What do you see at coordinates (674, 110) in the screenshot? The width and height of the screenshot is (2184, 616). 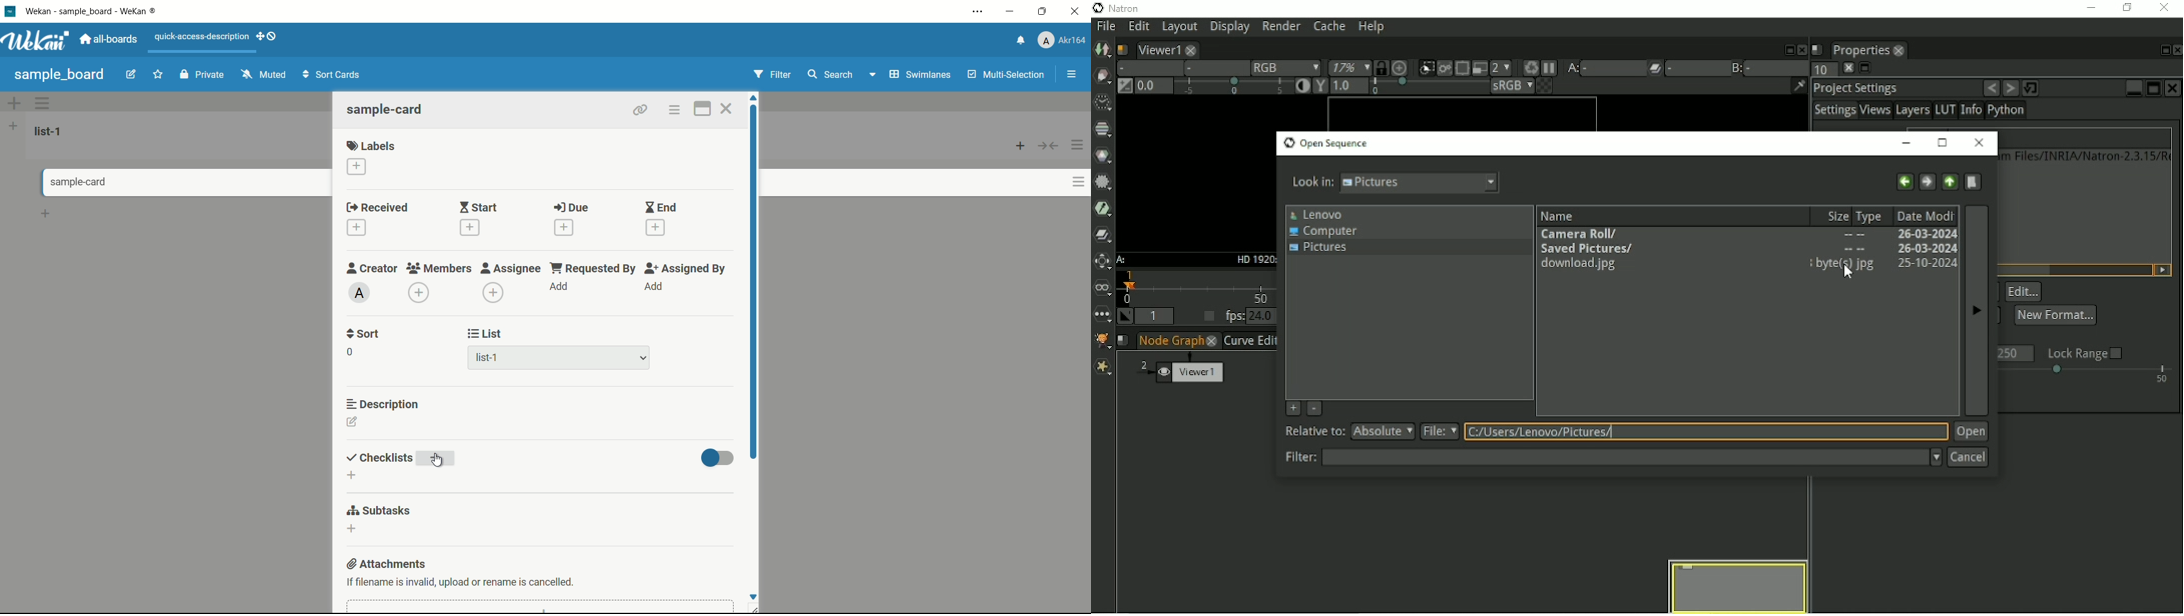 I see `card actions` at bounding box center [674, 110].